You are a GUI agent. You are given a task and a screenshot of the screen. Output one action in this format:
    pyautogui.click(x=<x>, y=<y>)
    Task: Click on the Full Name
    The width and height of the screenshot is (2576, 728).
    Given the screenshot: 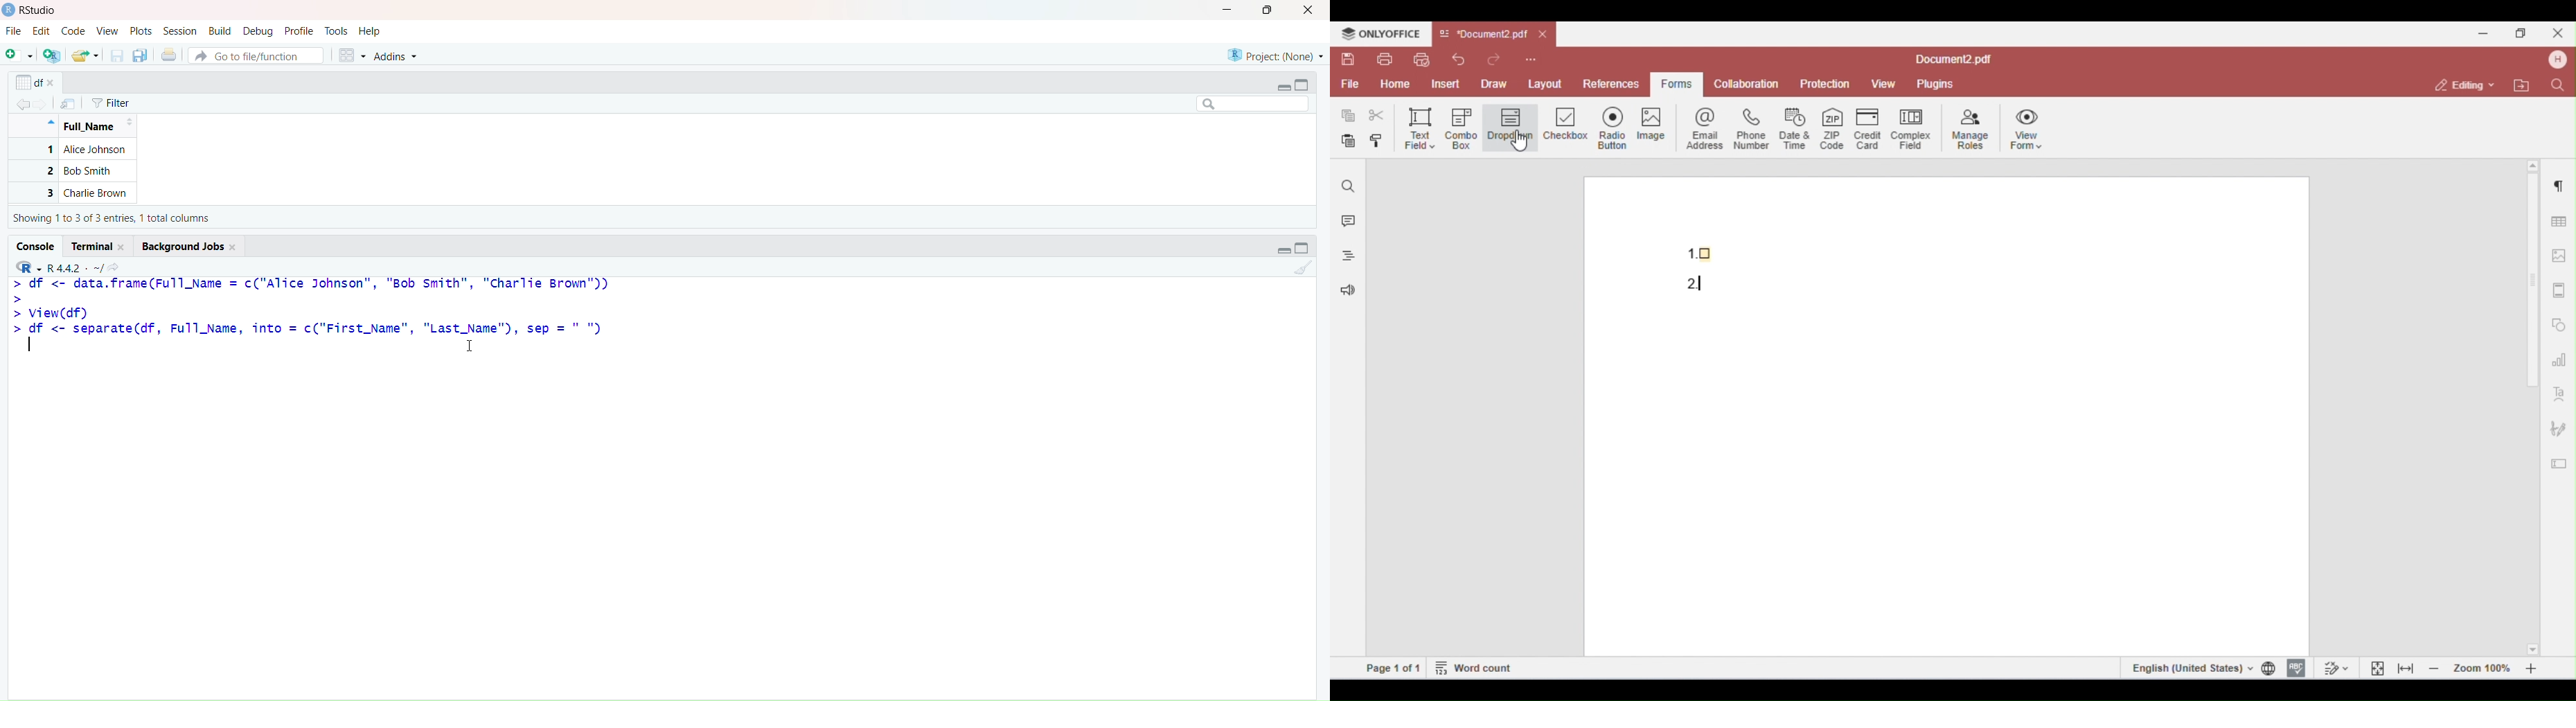 What is the action you would take?
    pyautogui.click(x=96, y=127)
    